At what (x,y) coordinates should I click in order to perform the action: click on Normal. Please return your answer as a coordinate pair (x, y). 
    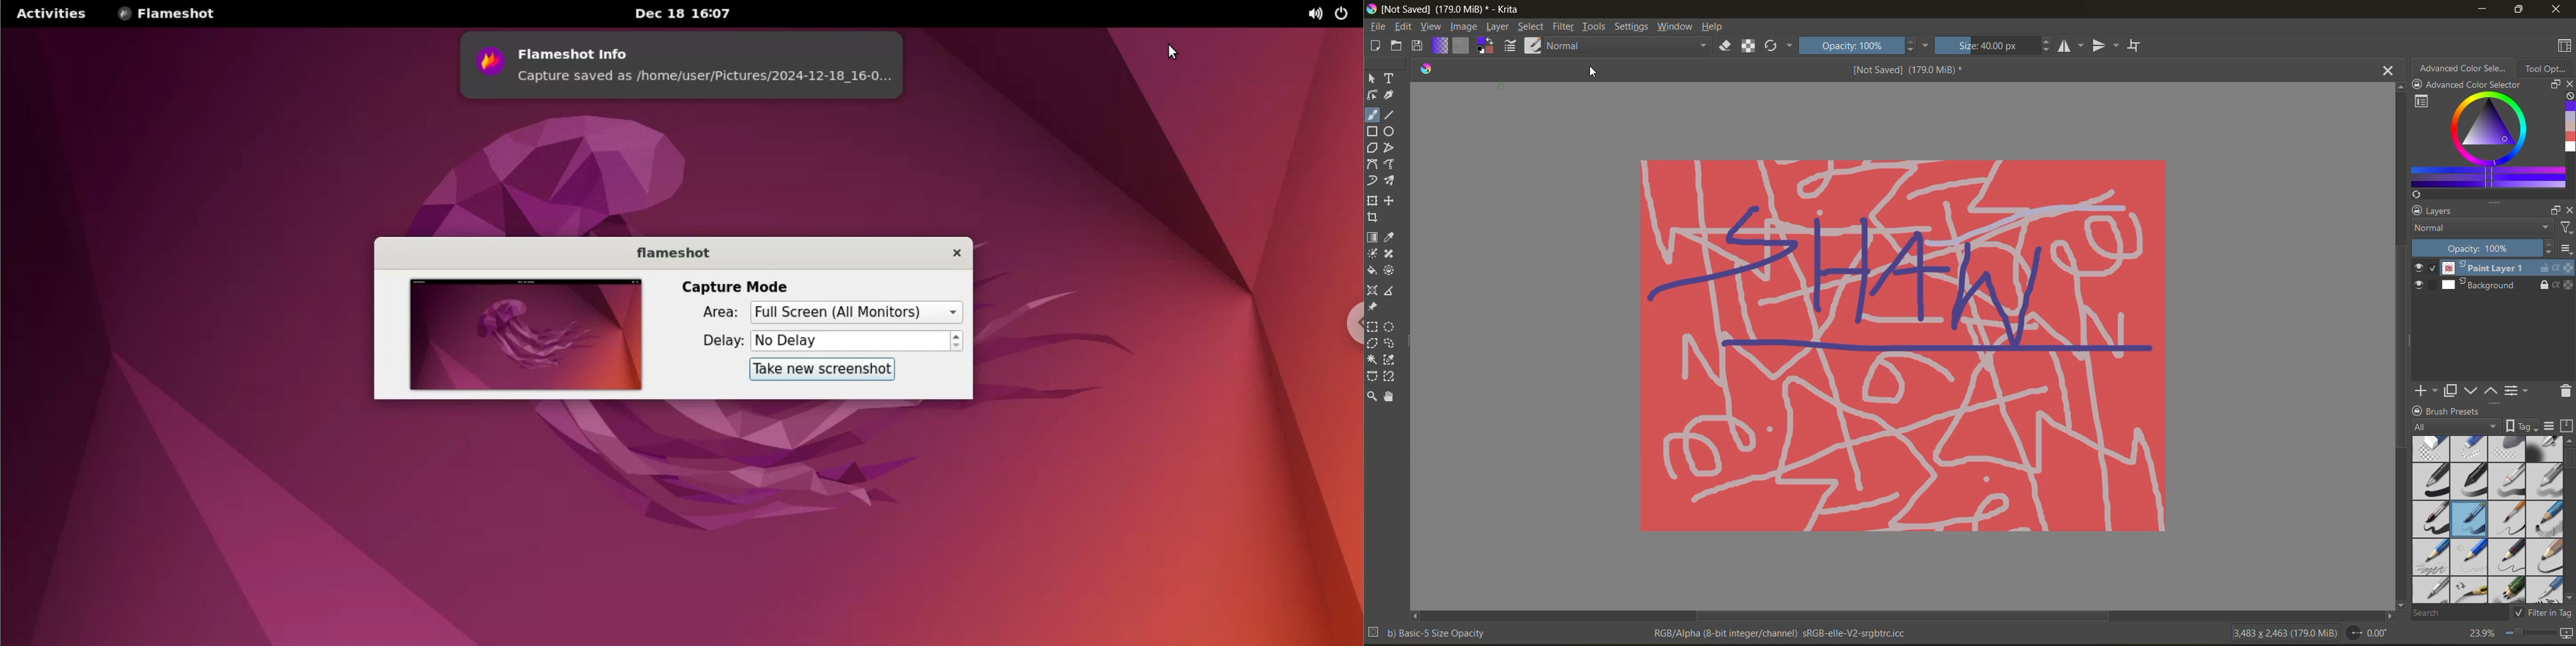
    Looking at the image, I should click on (1630, 46).